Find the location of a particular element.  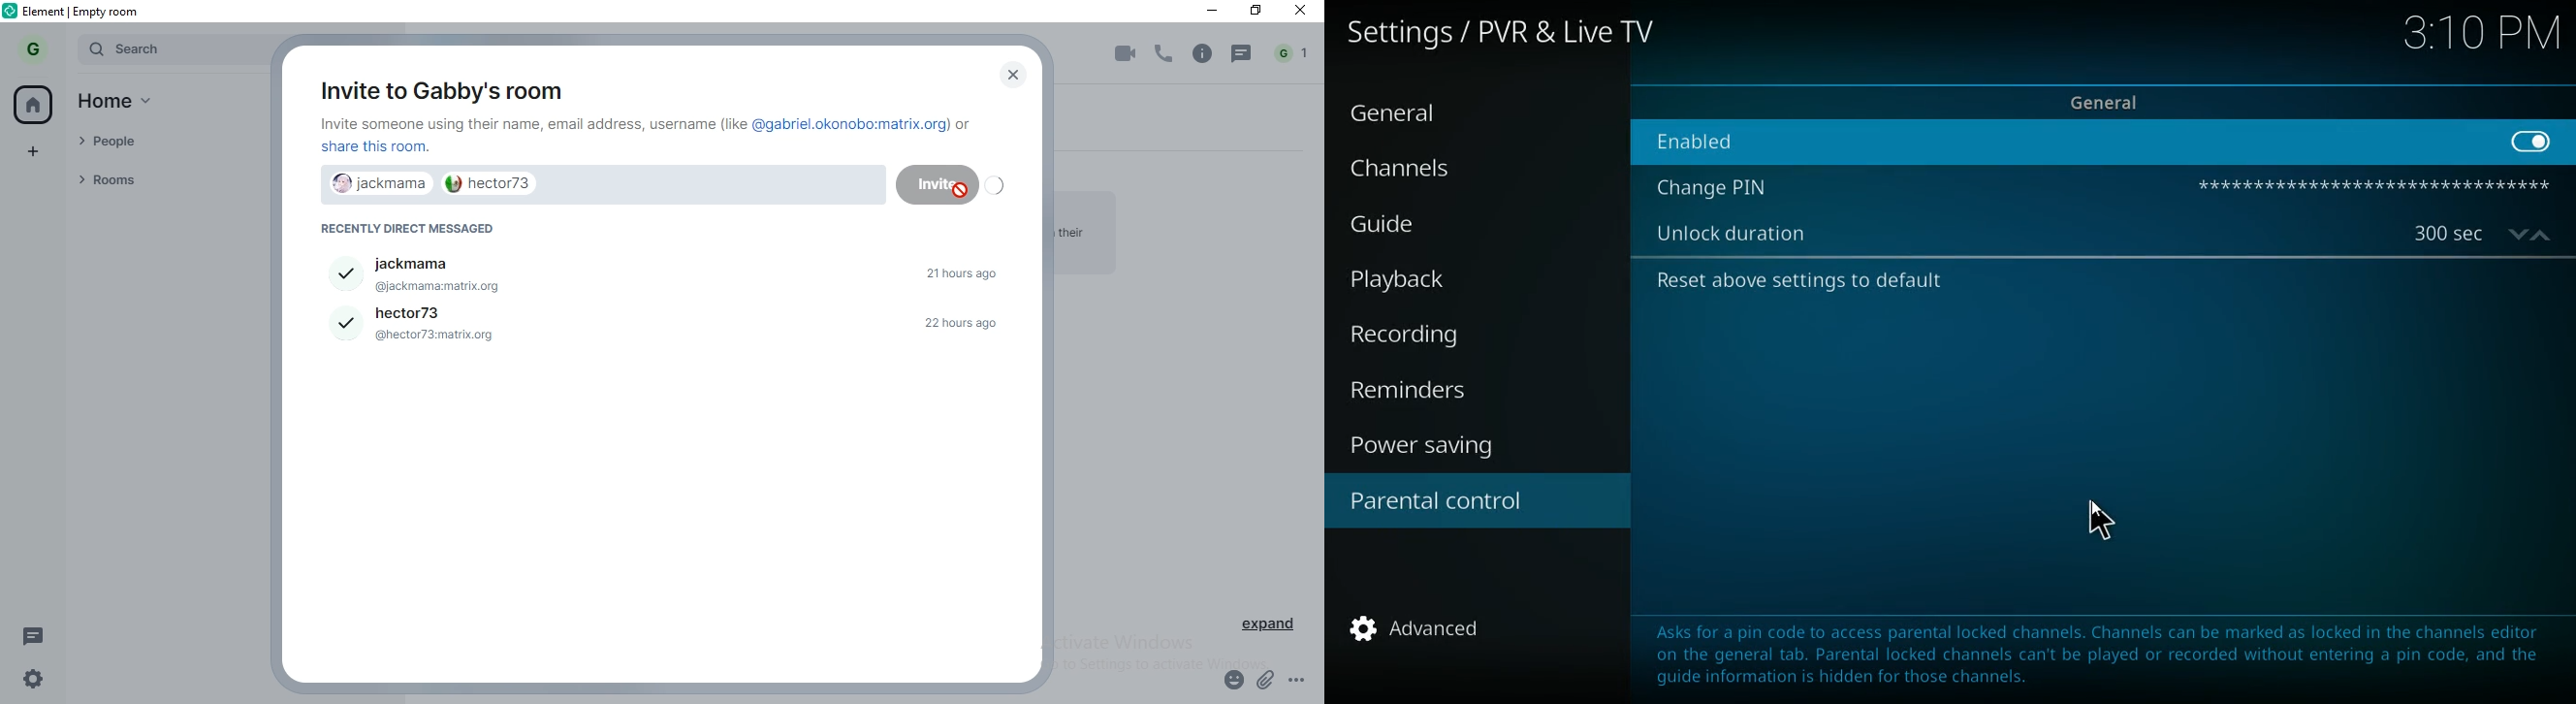

invite is located at coordinates (927, 182).